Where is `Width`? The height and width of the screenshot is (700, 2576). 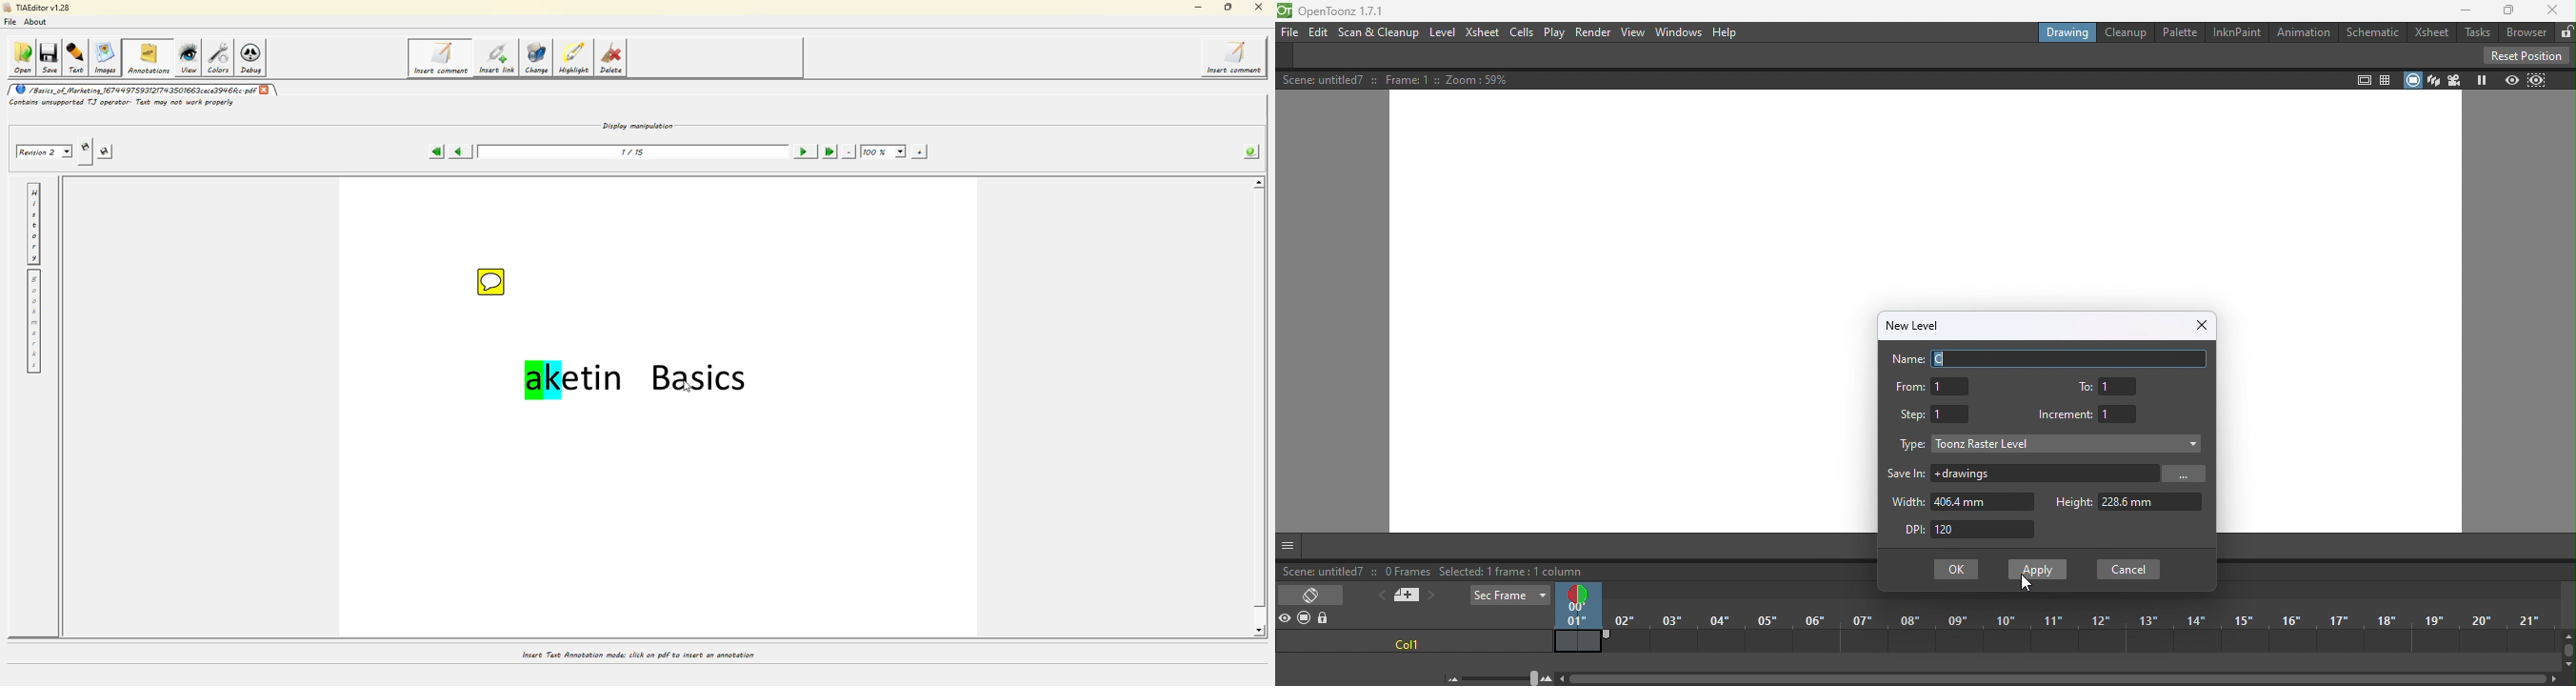
Width is located at coordinates (1960, 502).